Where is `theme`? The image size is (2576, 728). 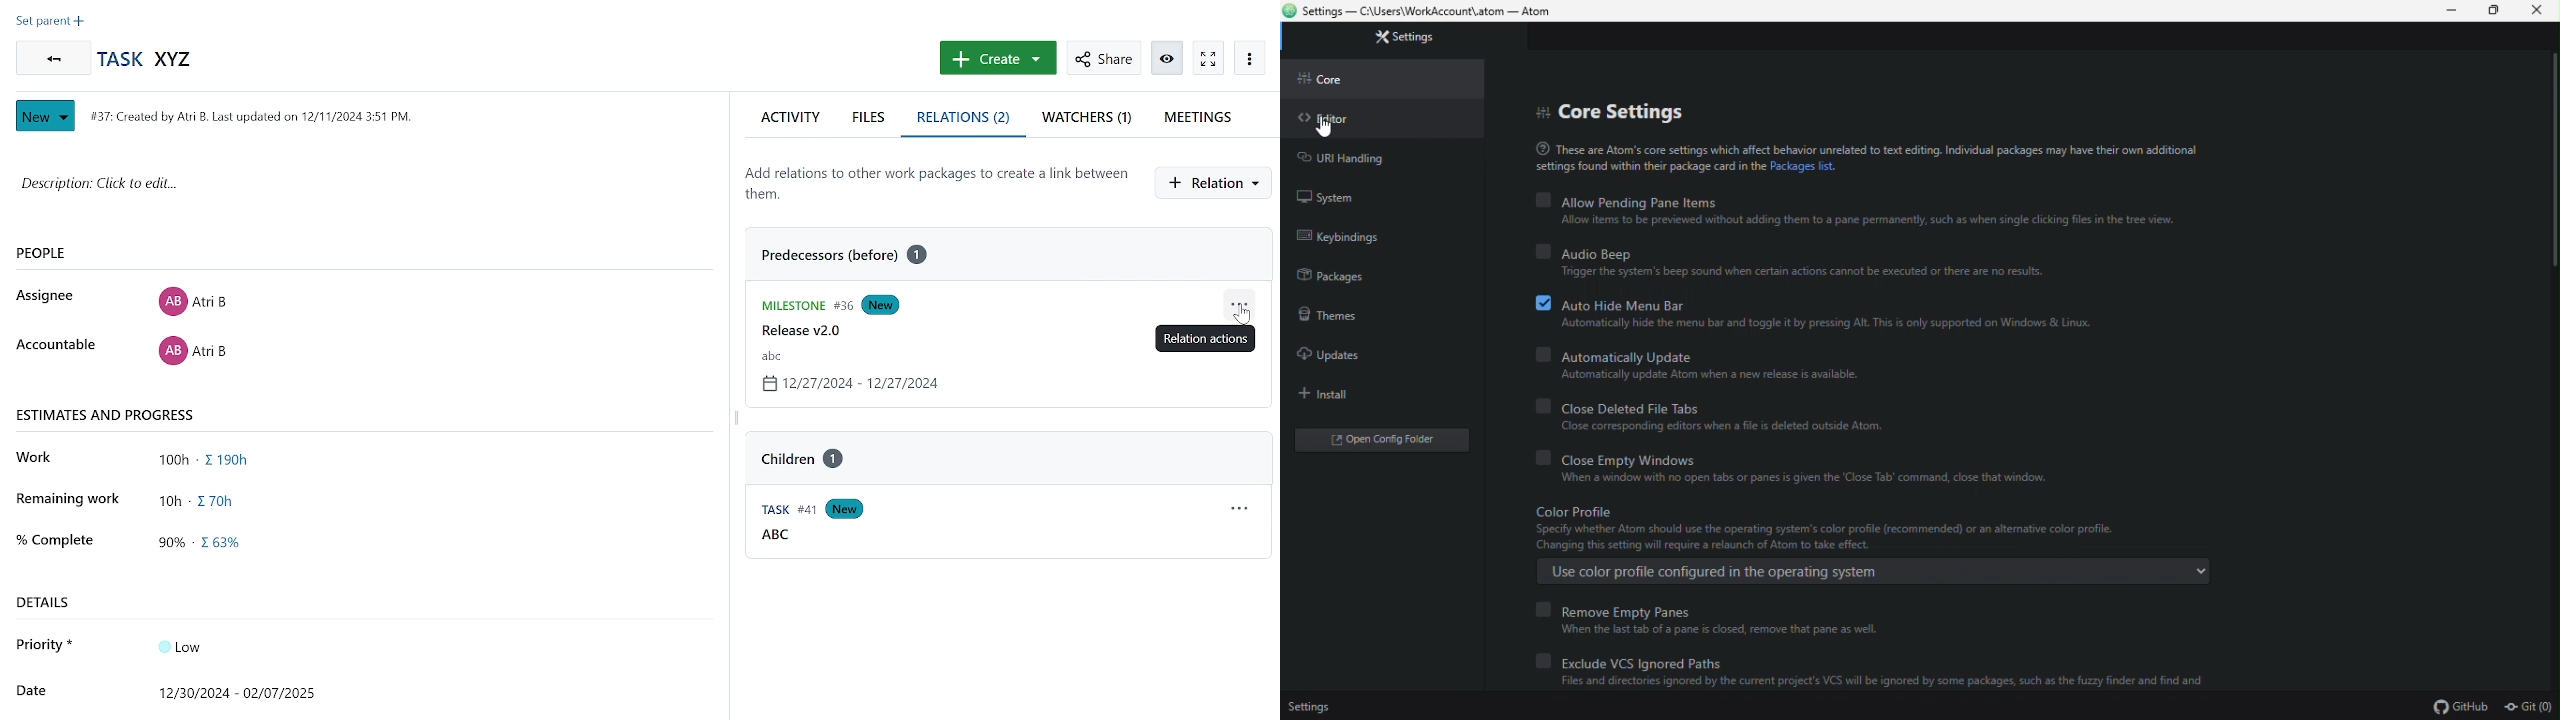 theme is located at coordinates (1381, 316).